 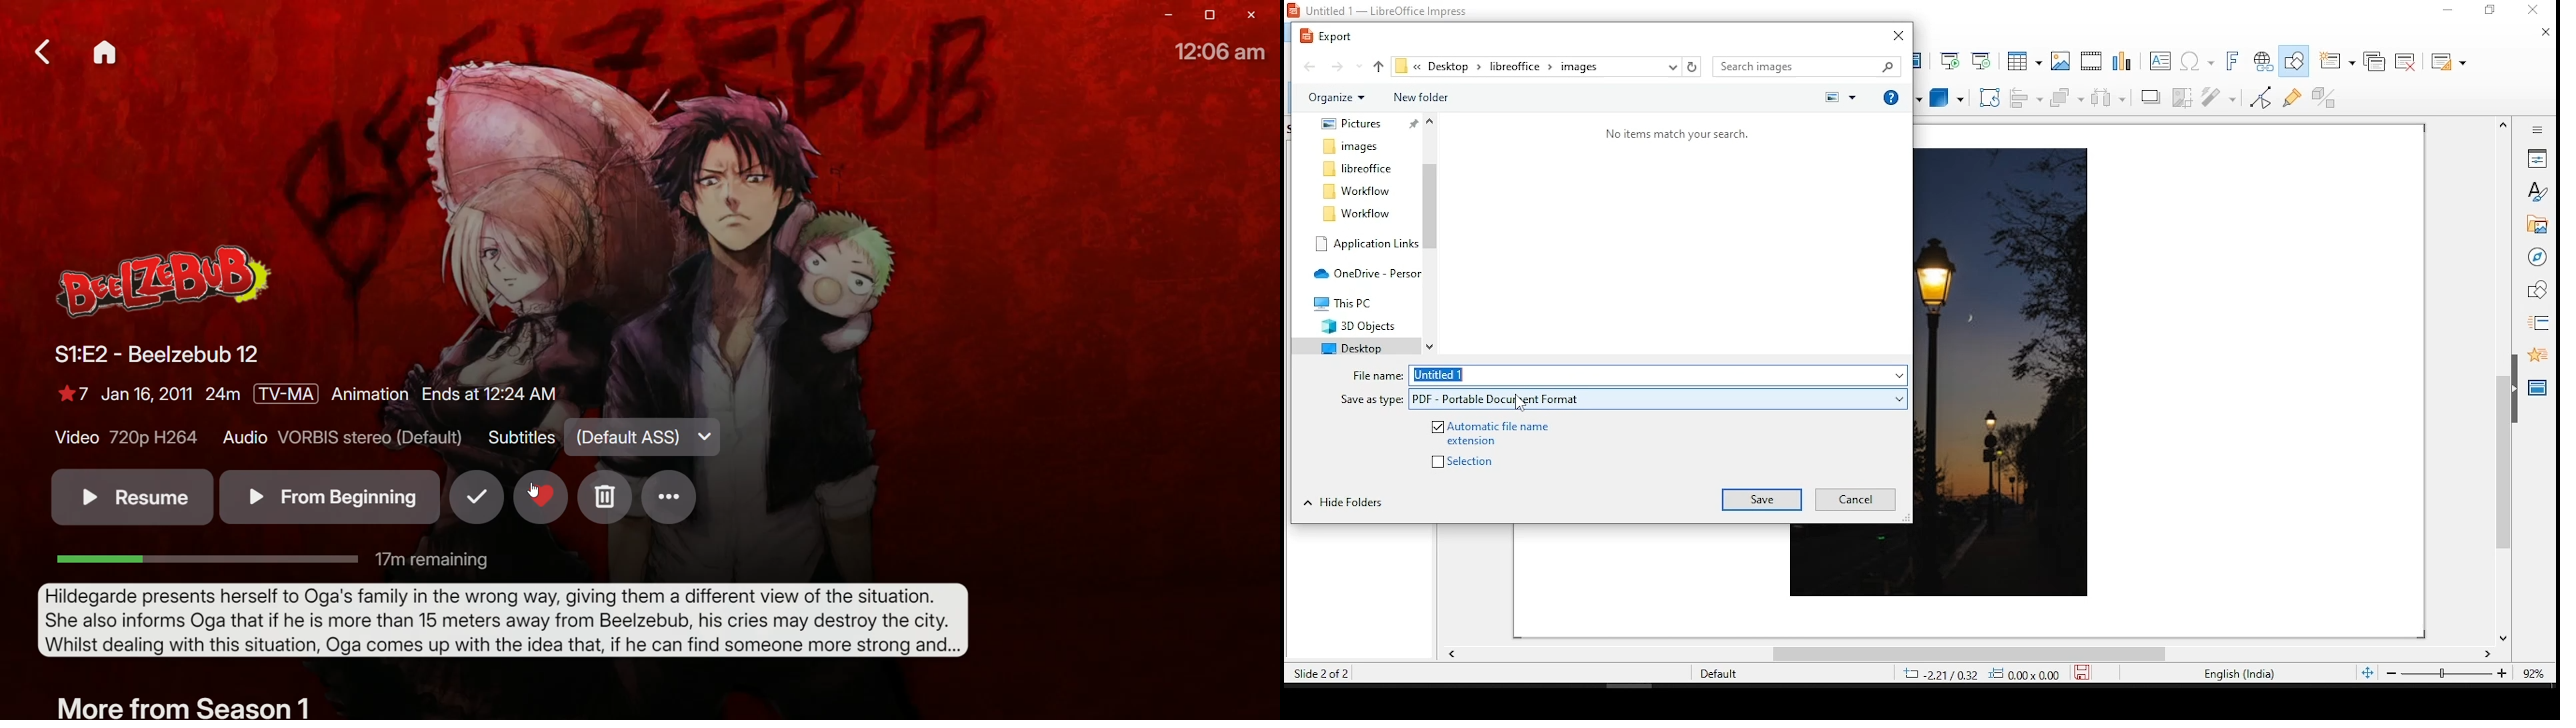 What do you see at coordinates (2461, 673) in the screenshot?
I see `zoom` at bounding box center [2461, 673].